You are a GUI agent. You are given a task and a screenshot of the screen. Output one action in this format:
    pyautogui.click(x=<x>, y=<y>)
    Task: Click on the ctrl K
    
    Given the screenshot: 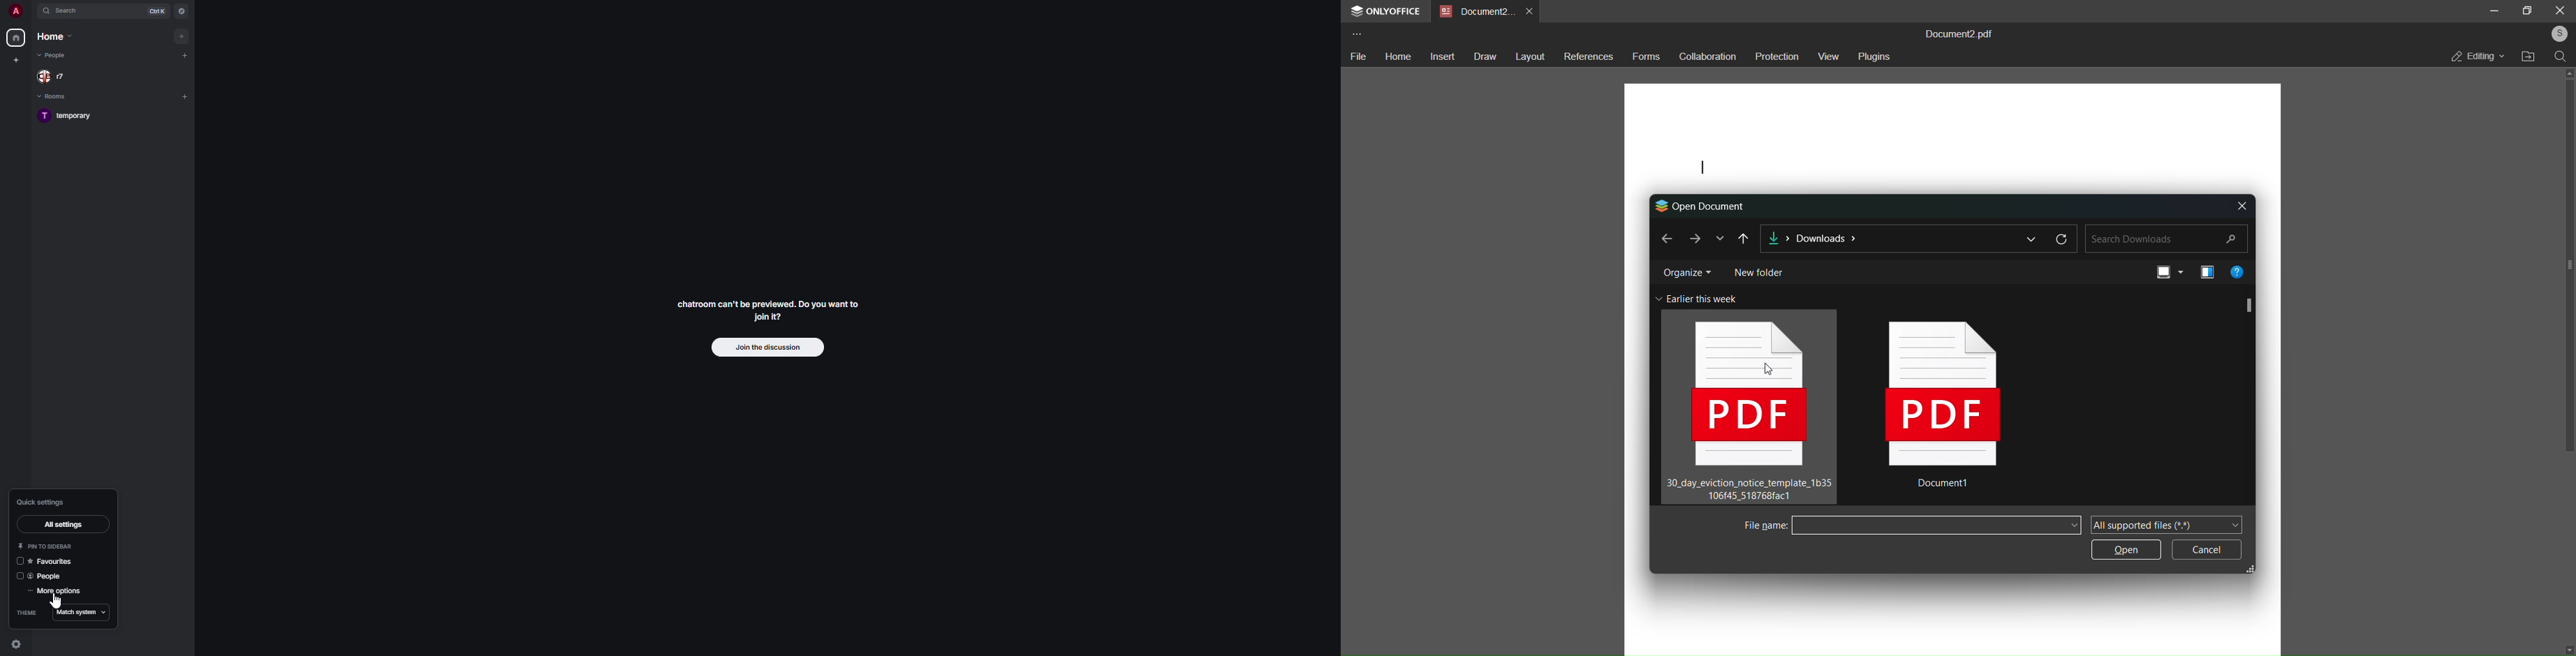 What is the action you would take?
    pyautogui.click(x=158, y=10)
    